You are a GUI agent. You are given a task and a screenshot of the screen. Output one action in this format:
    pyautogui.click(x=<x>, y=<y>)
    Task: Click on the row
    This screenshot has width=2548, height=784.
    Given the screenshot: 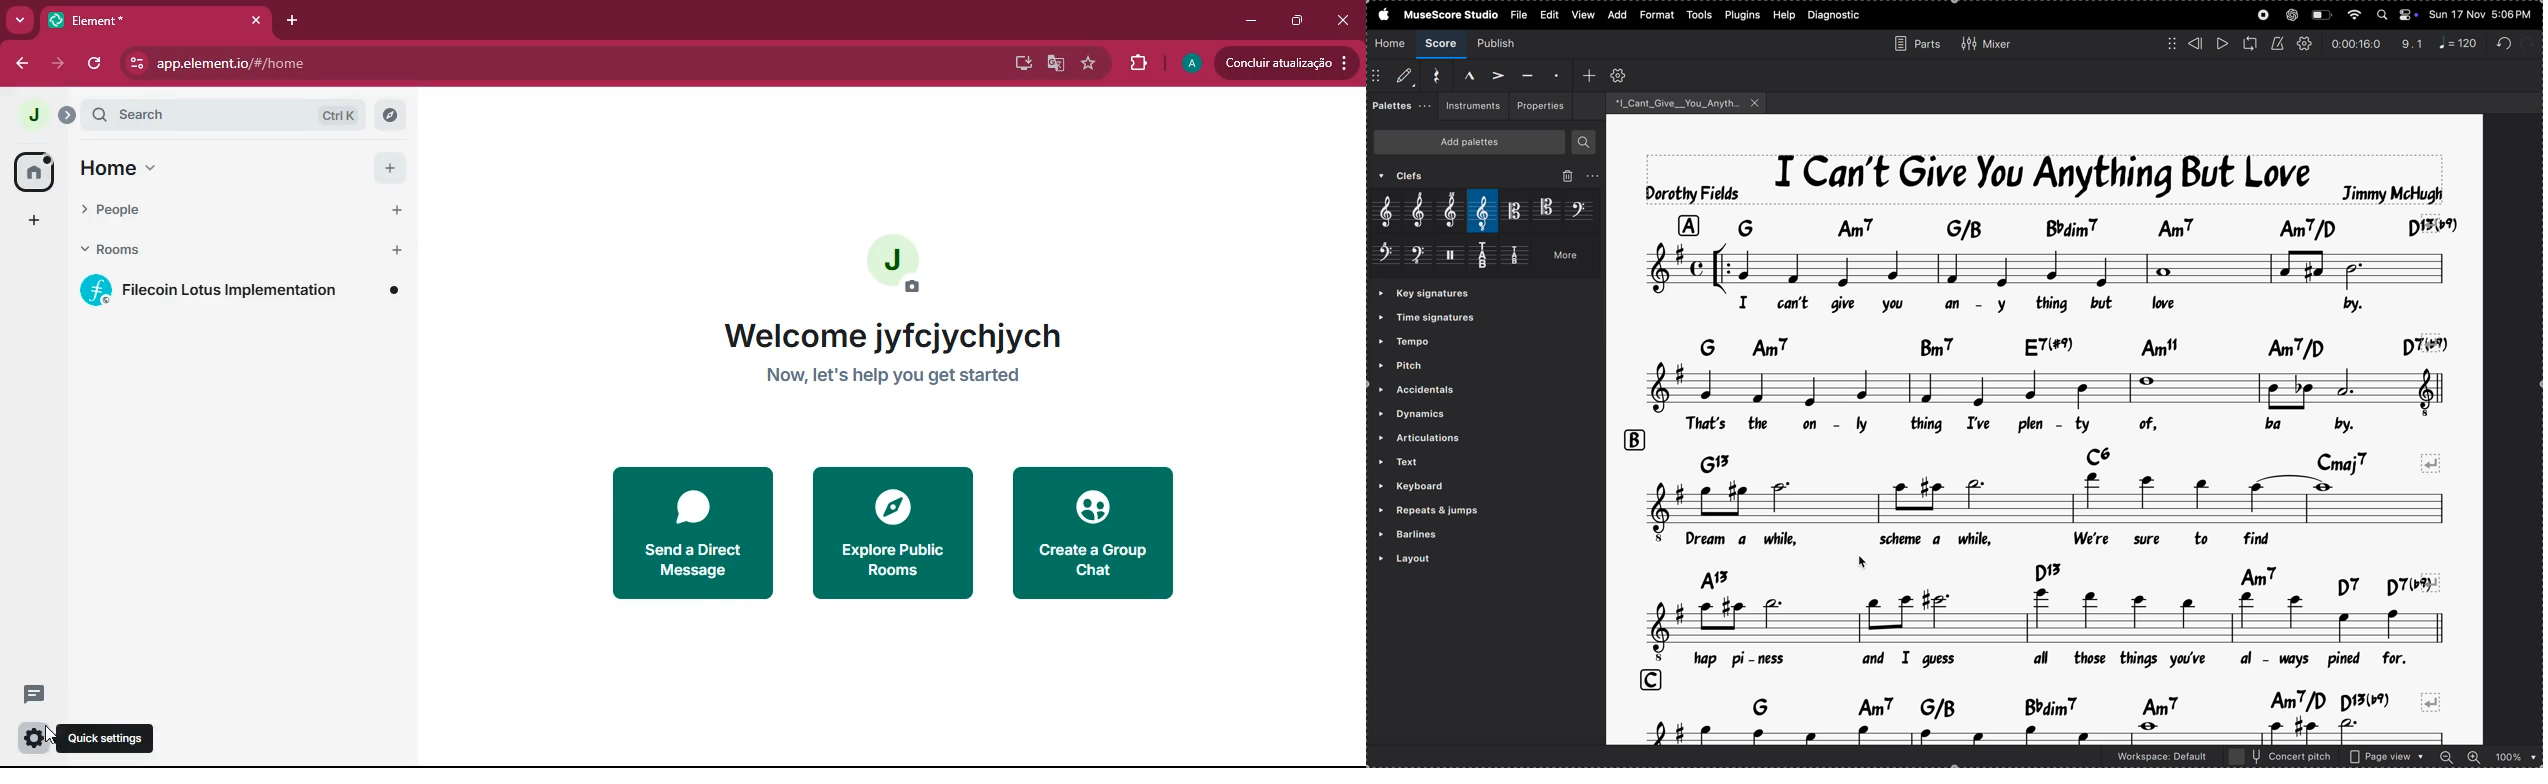 What is the action you would take?
    pyautogui.click(x=1634, y=438)
    